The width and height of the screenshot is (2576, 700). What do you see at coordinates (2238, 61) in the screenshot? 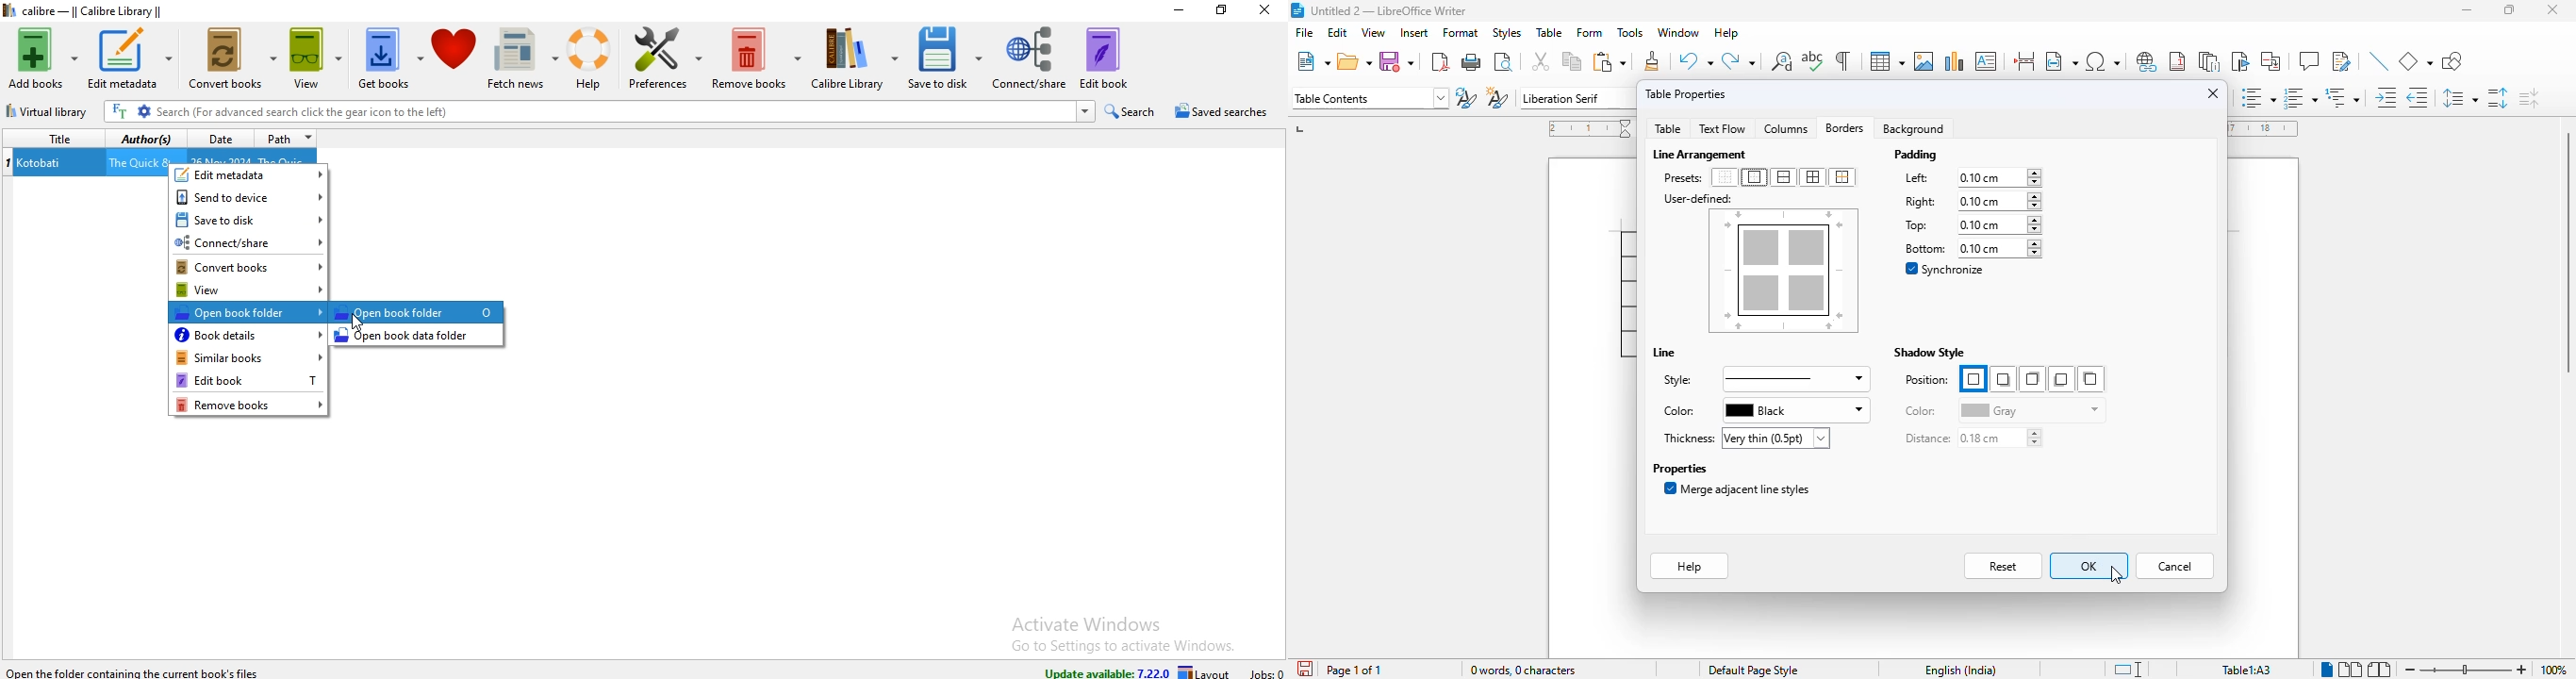
I see `insert bookmark` at bounding box center [2238, 61].